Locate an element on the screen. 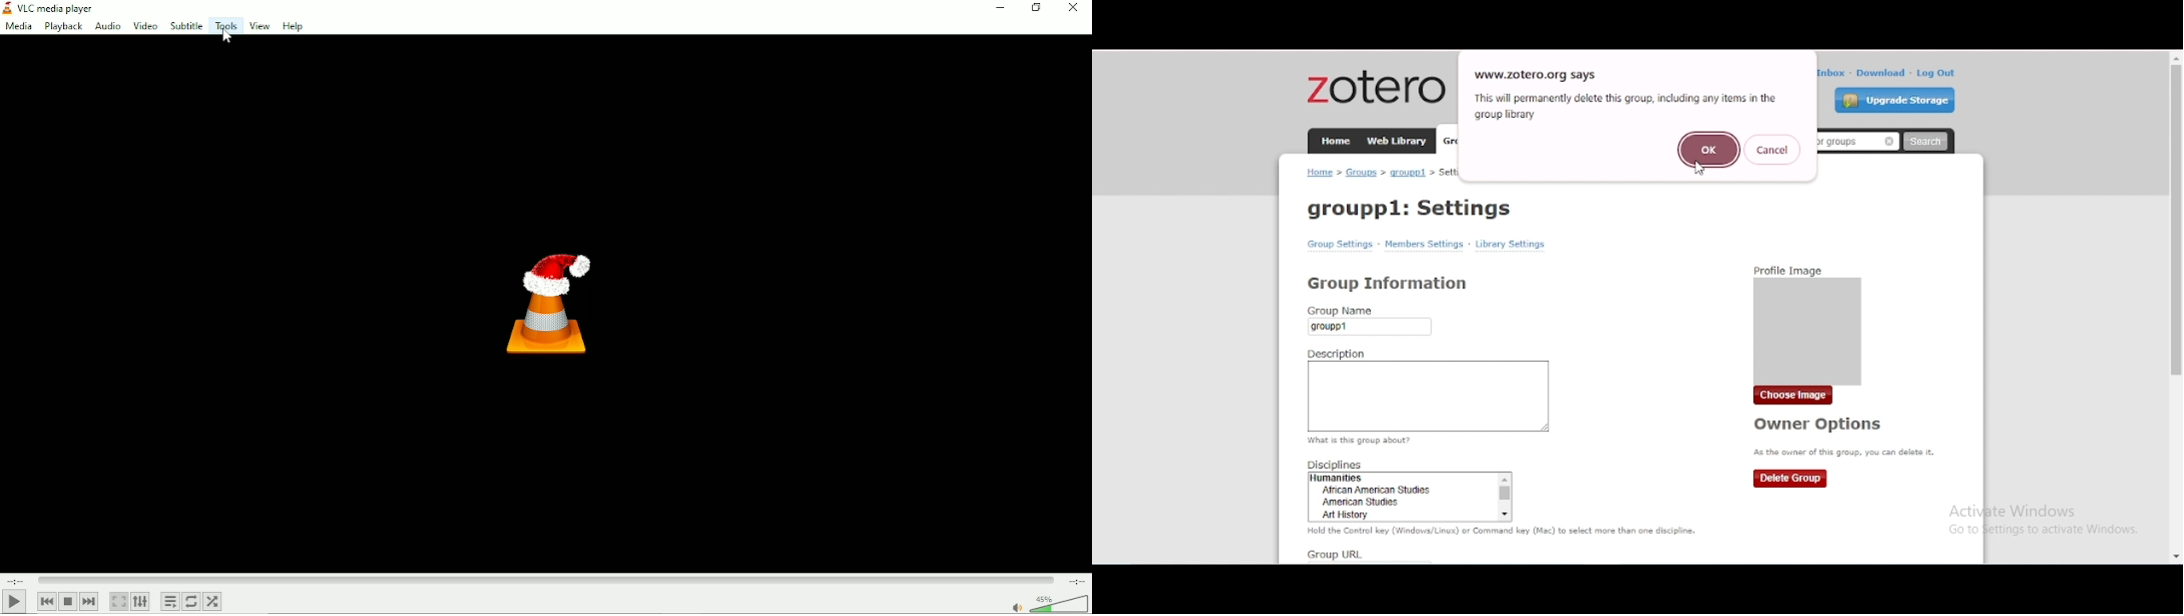  zotero is located at coordinates (1378, 86).